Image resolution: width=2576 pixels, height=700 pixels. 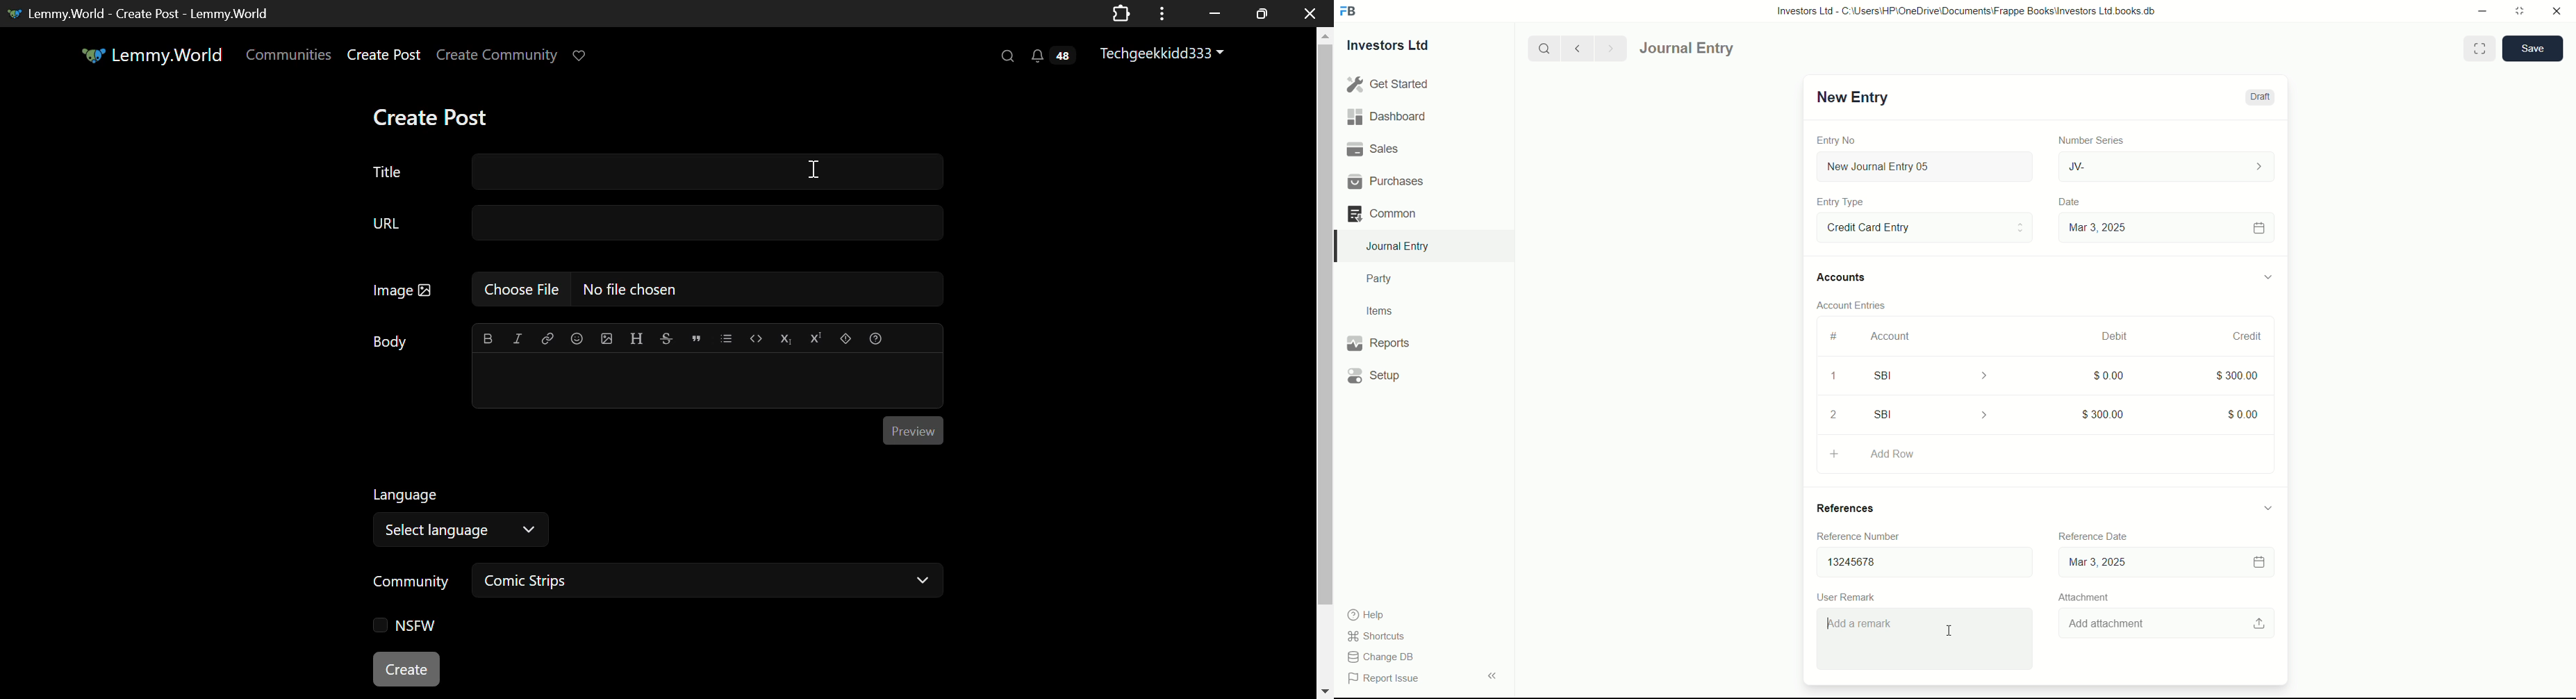 I want to click on Create Post, so click(x=385, y=57).